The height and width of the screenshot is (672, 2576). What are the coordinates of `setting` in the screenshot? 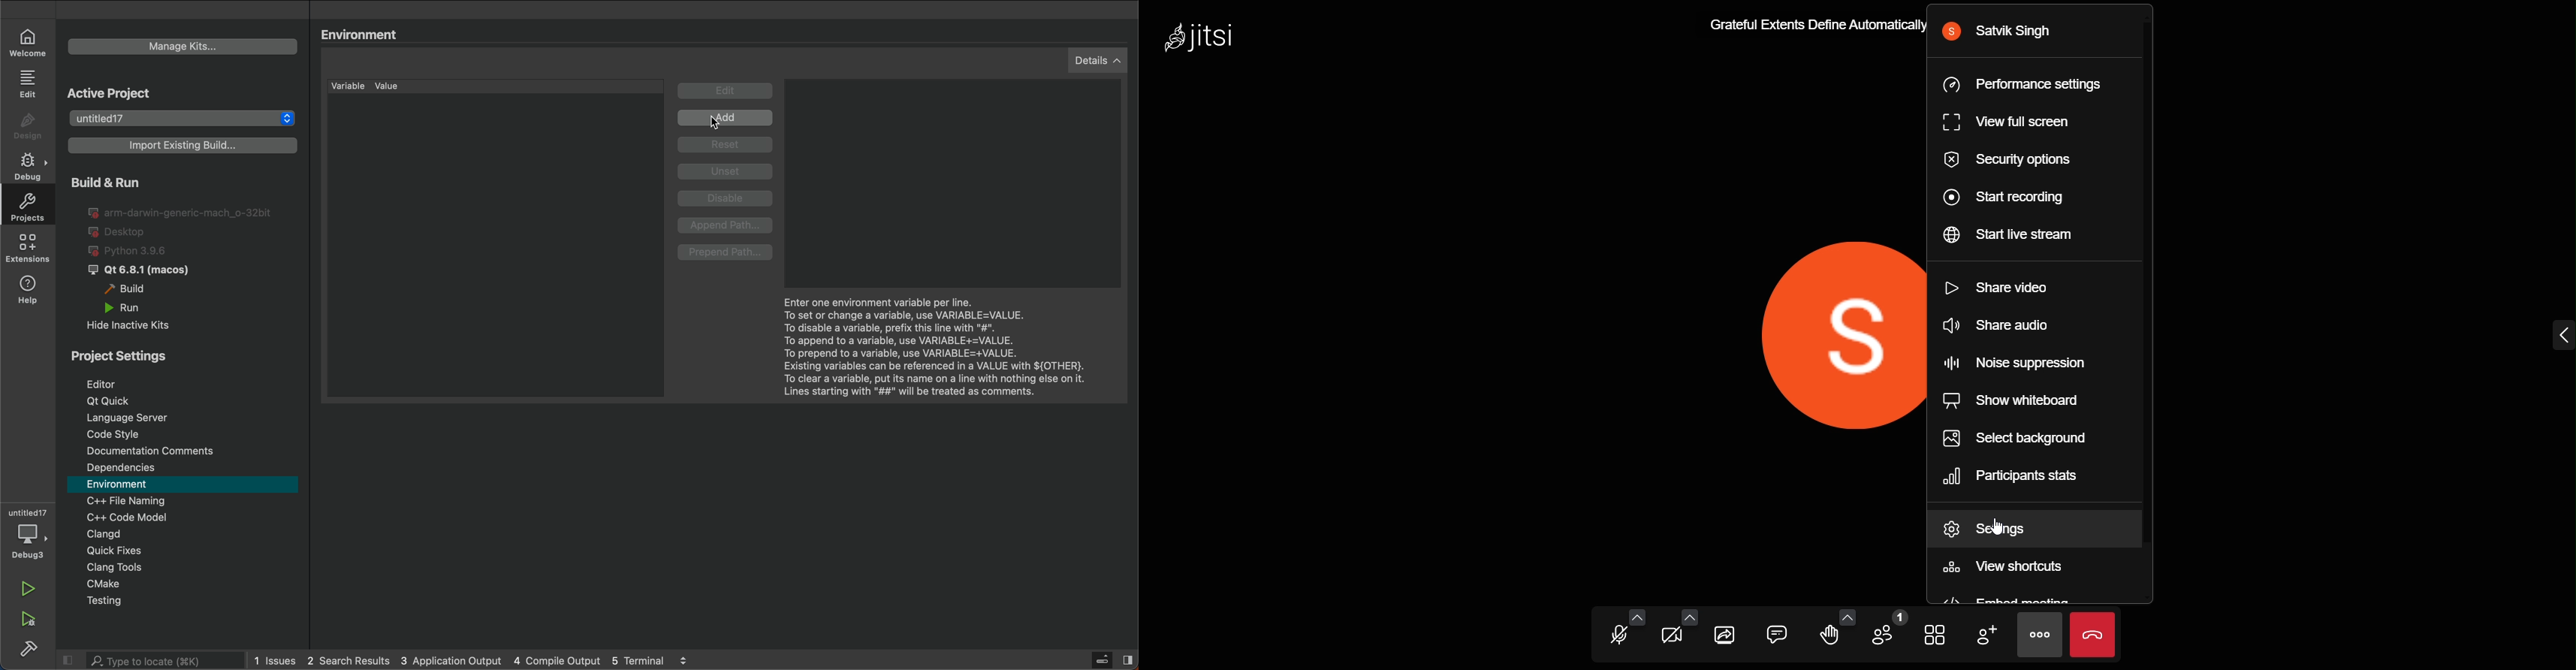 It's located at (2000, 527).